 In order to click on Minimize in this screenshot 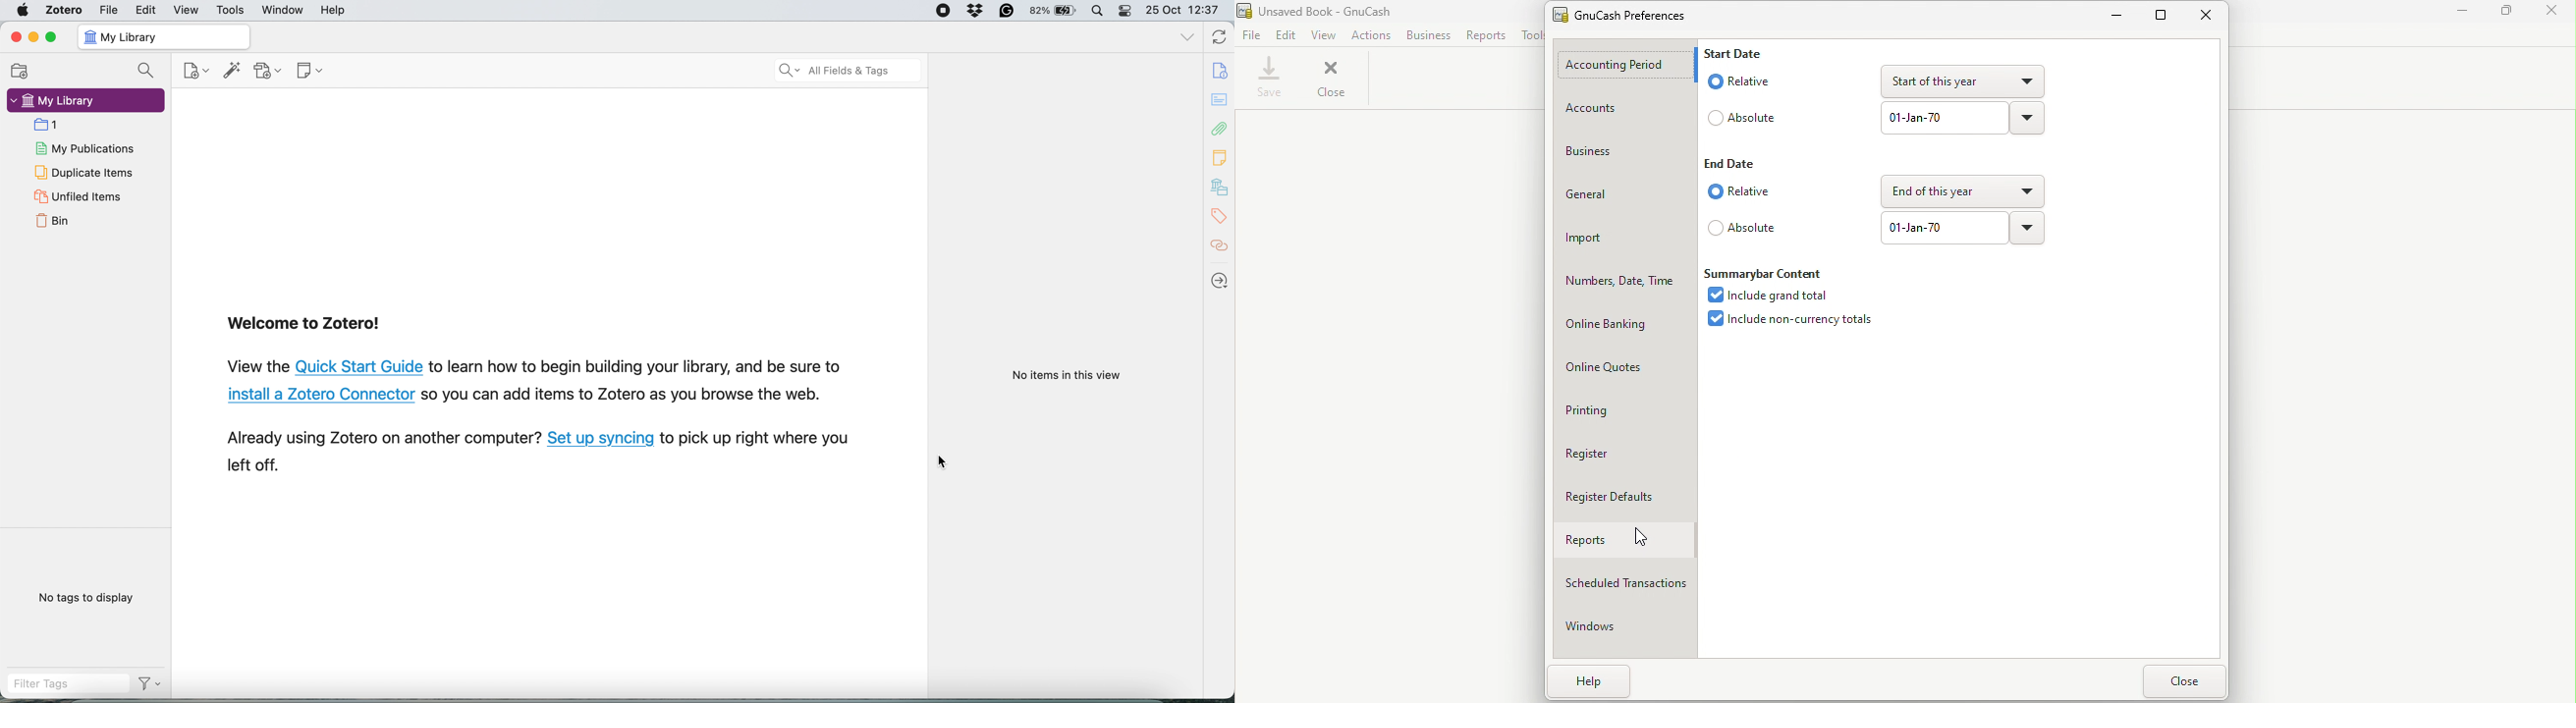, I will do `click(2463, 12)`.